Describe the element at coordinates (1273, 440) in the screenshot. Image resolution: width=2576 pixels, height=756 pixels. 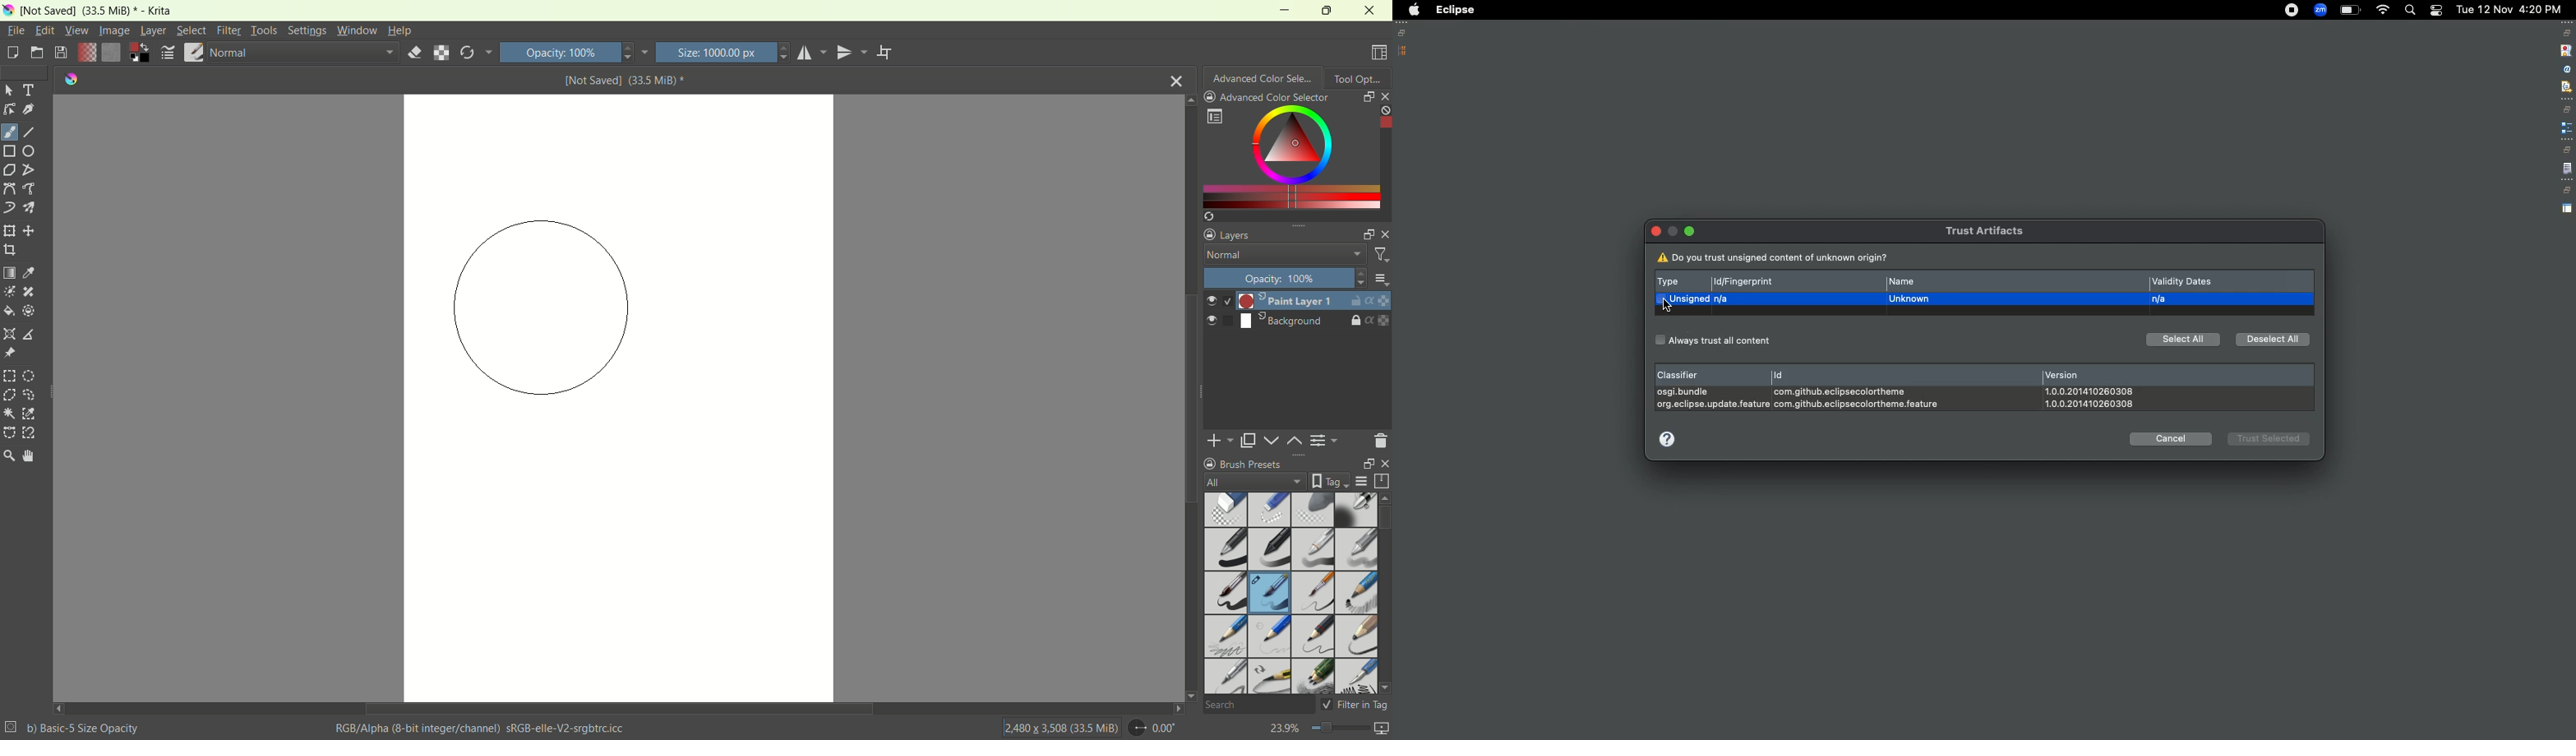
I see `move layer down` at that location.